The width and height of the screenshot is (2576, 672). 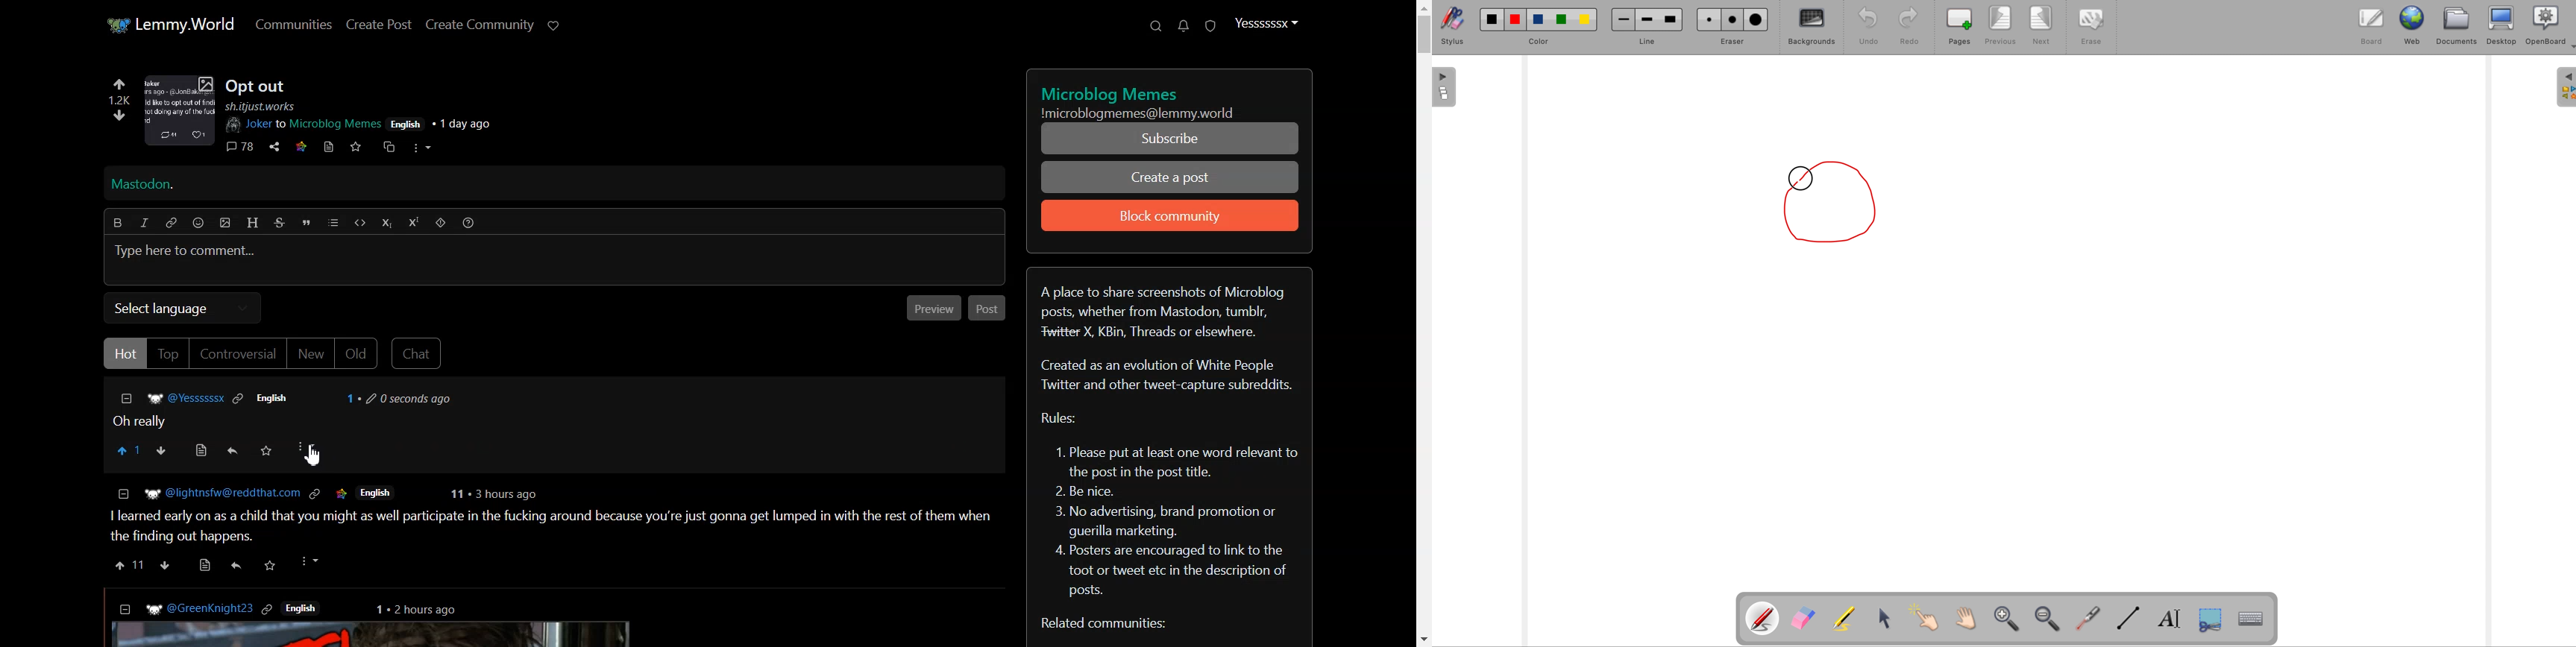 What do you see at coordinates (328, 147) in the screenshot?
I see `book mark` at bounding box center [328, 147].